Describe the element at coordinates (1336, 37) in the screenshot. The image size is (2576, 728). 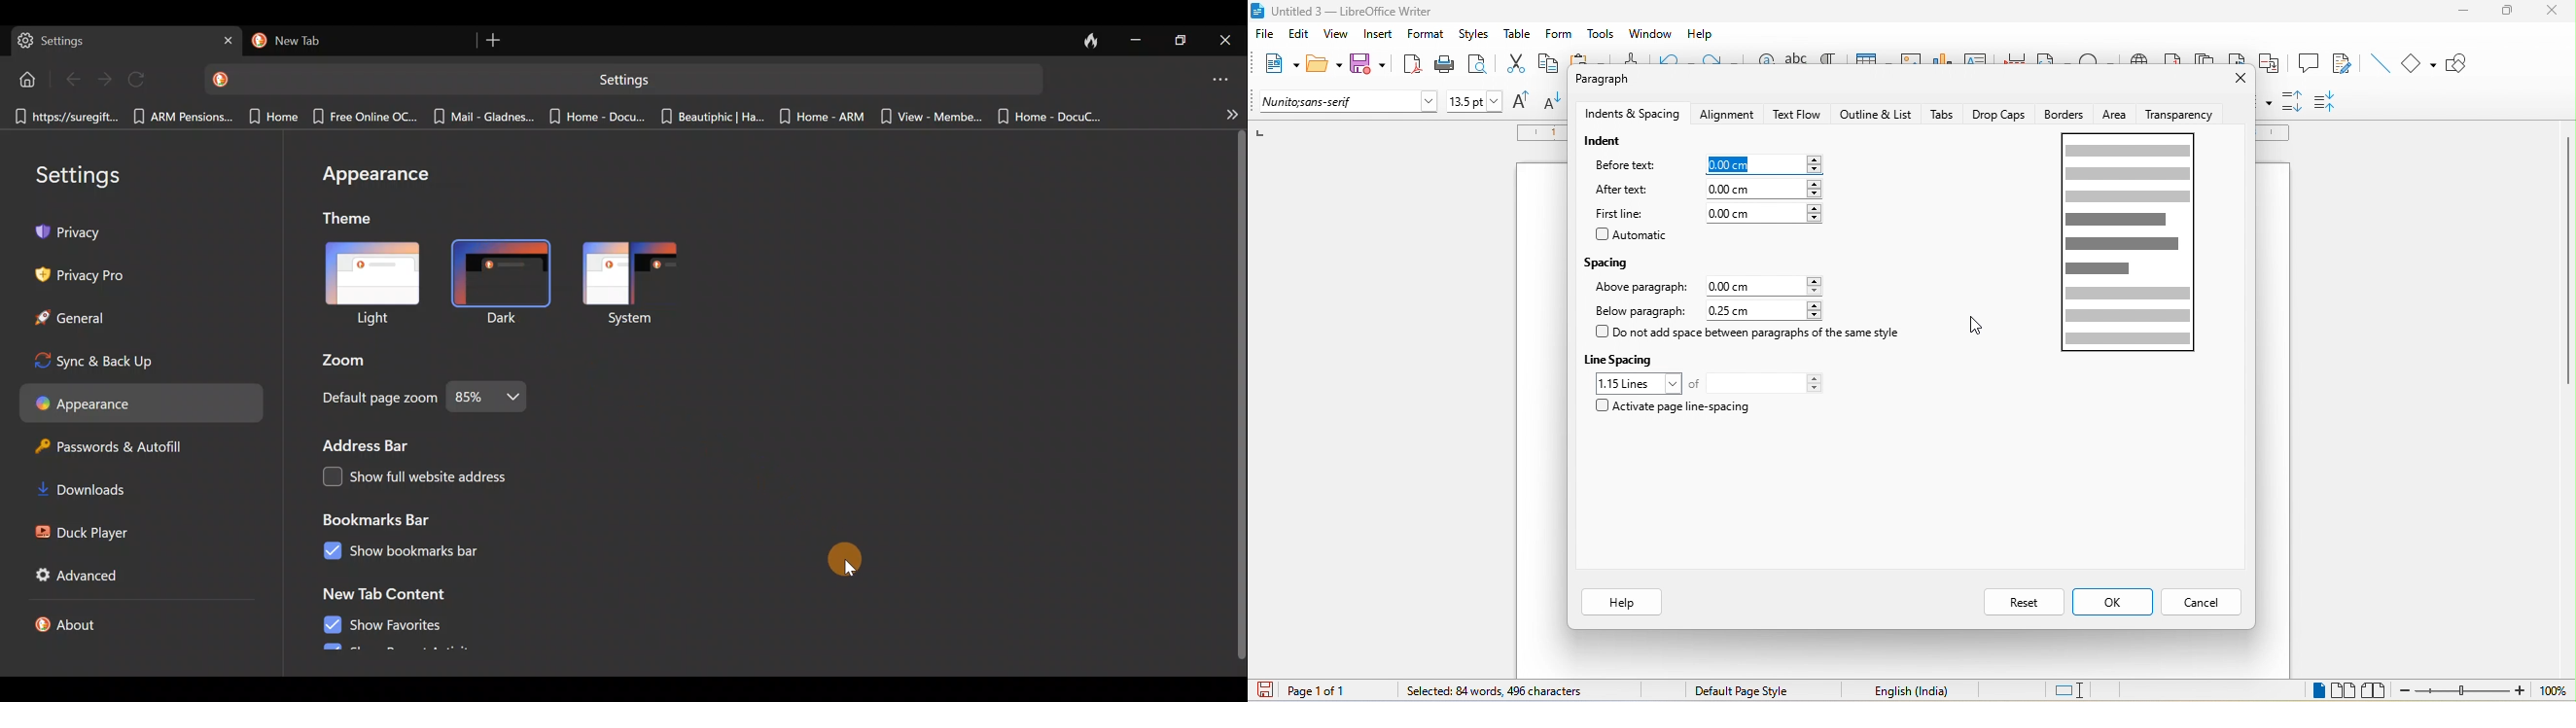
I see `view` at that location.